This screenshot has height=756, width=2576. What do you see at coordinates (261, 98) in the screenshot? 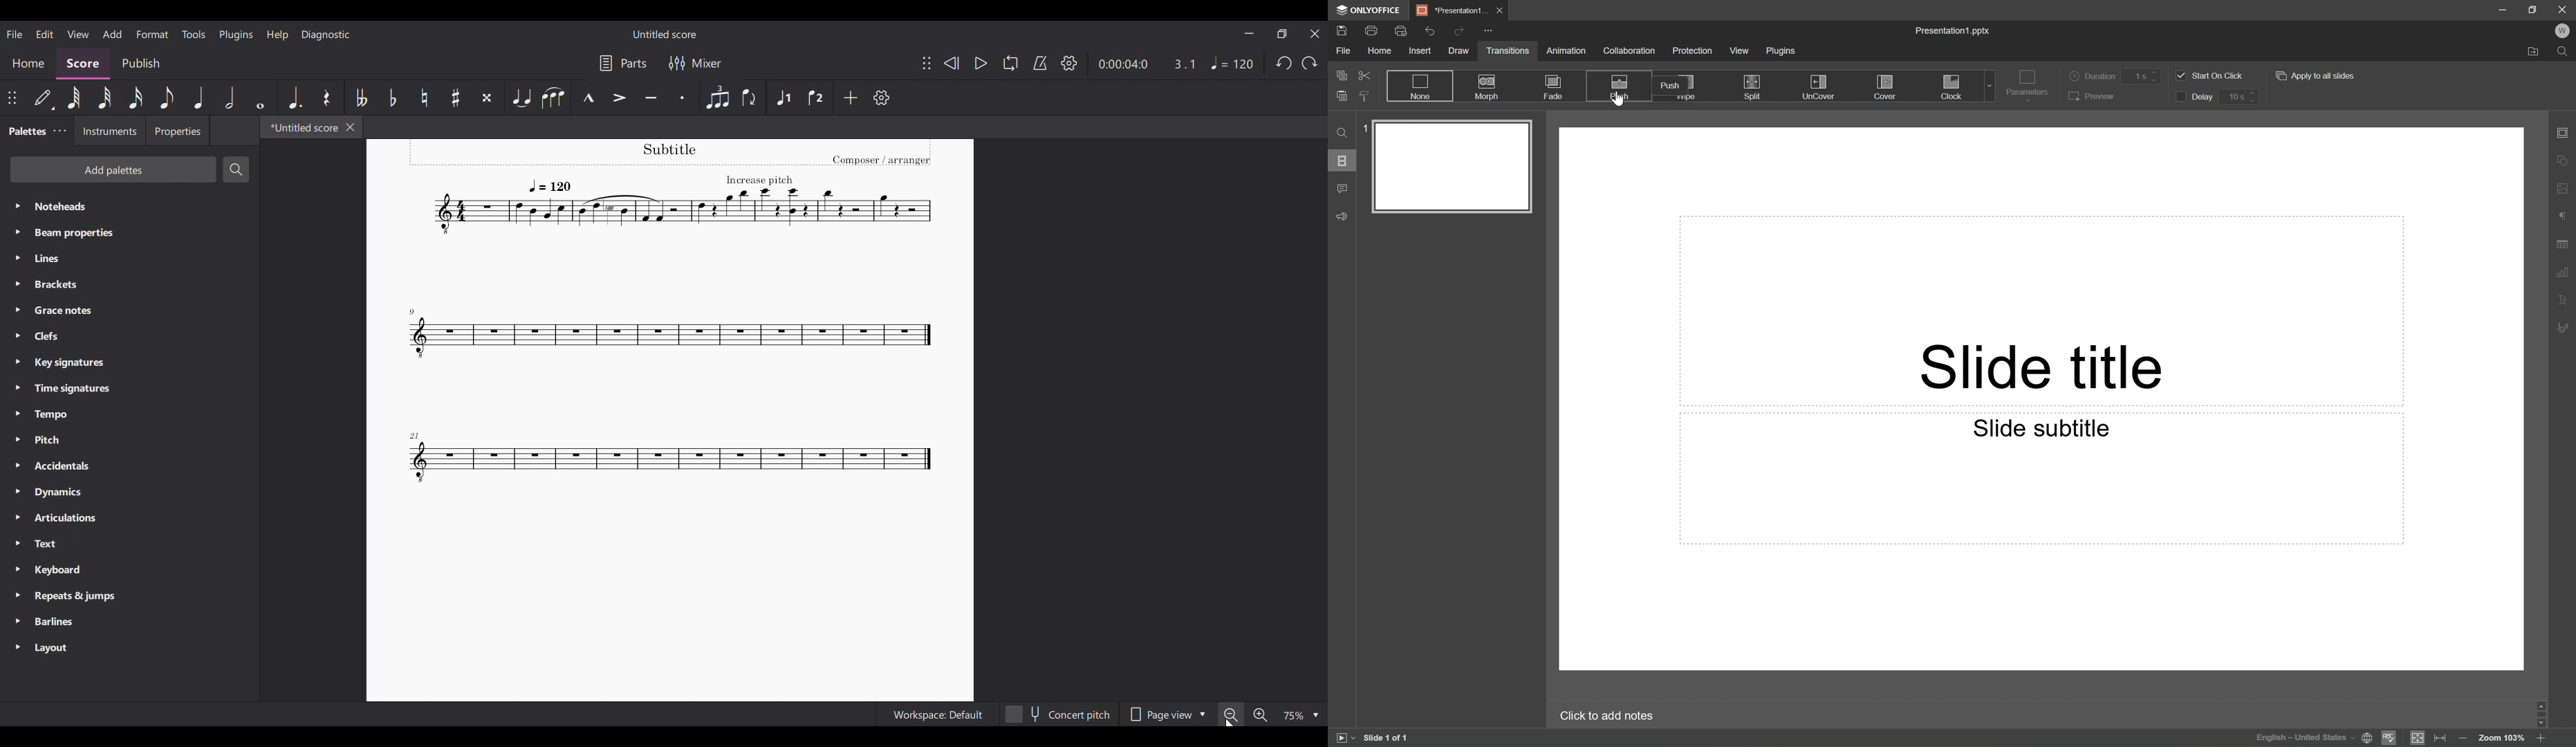
I see `Whole note` at bounding box center [261, 98].